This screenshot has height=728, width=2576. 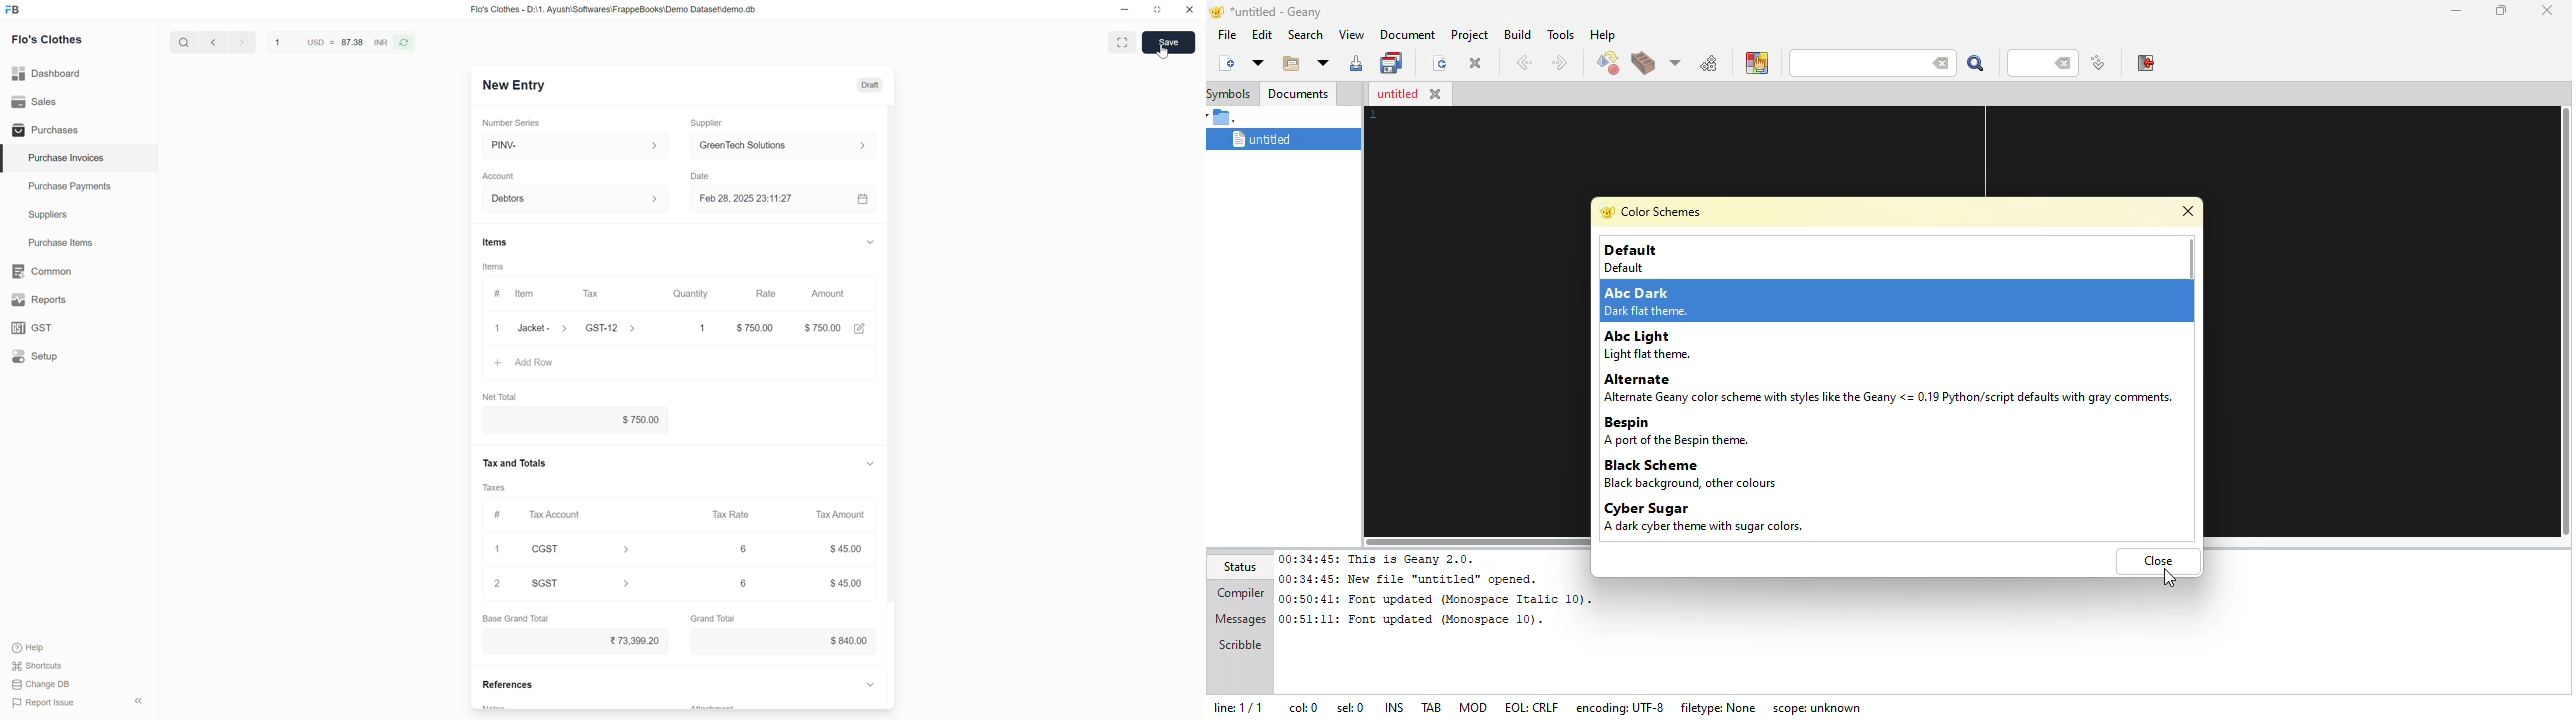 What do you see at coordinates (513, 463) in the screenshot?
I see `Tax and Totals` at bounding box center [513, 463].